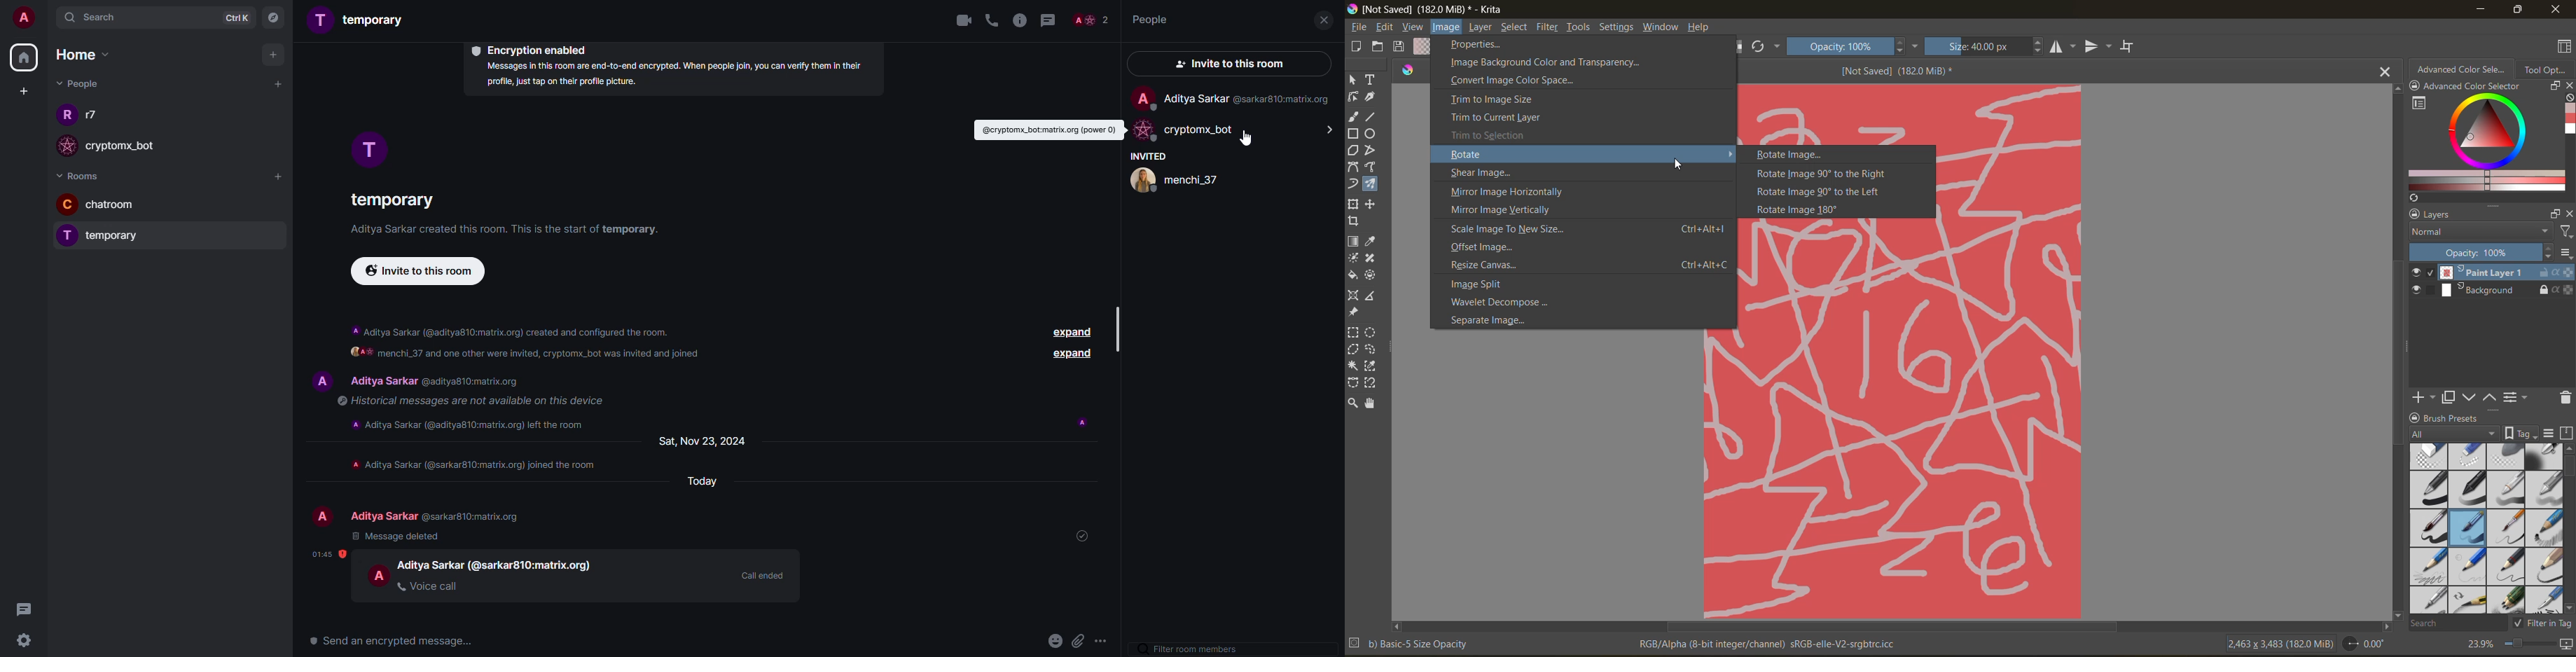 This screenshot has width=2576, height=672. What do you see at coordinates (277, 83) in the screenshot?
I see `start chat` at bounding box center [277, 83].